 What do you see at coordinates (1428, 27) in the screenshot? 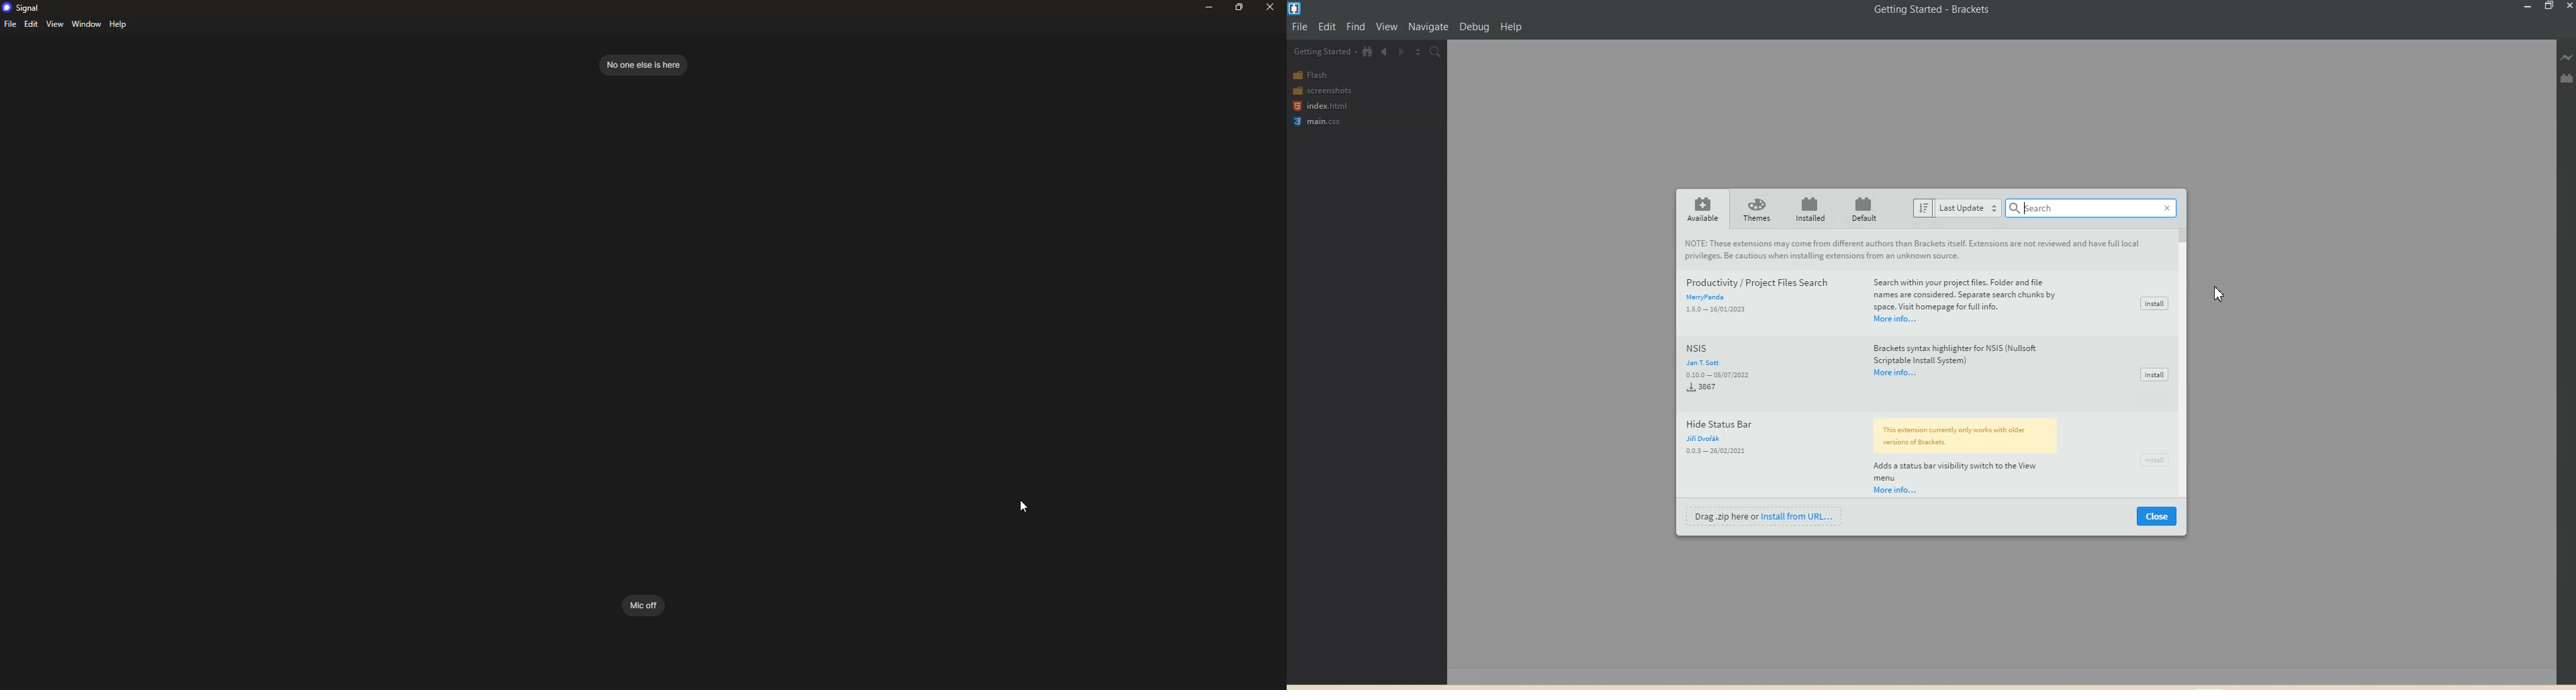
I see `Navigation` at bounding box center [1428, 27].